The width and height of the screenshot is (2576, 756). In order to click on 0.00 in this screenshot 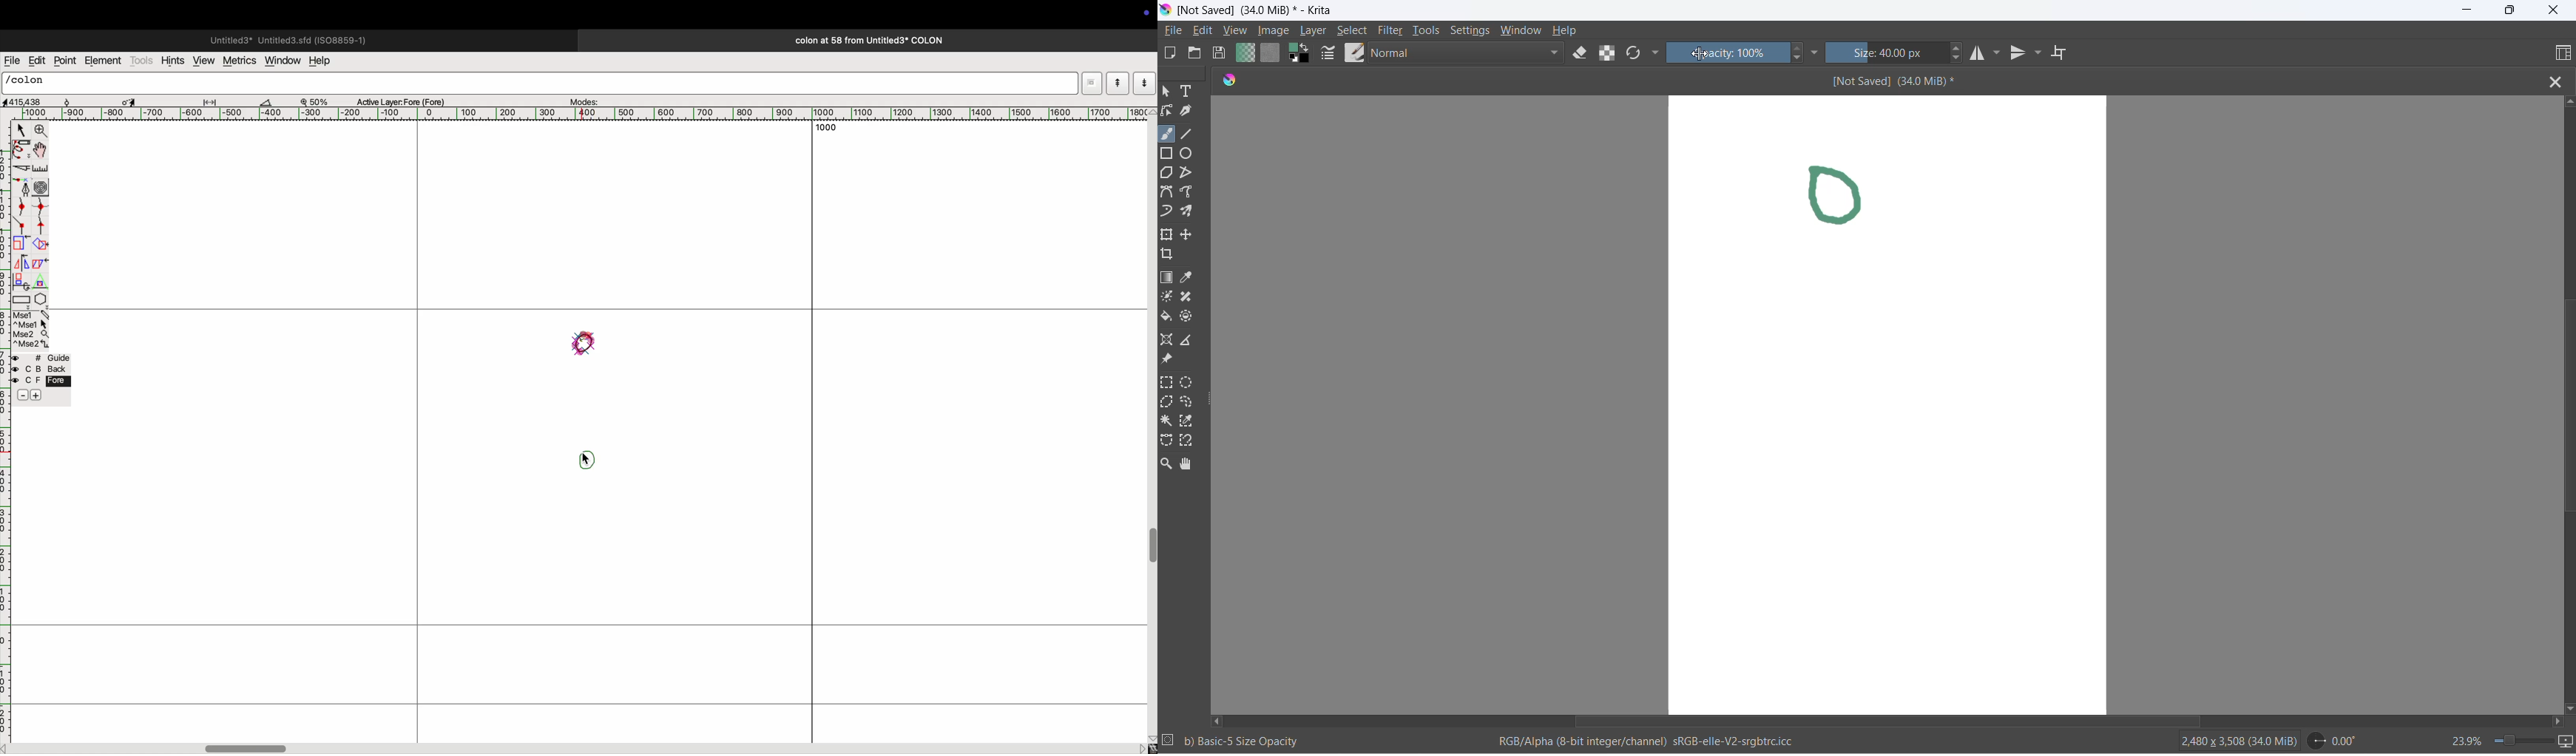, I will do `click(2336, 741)`.